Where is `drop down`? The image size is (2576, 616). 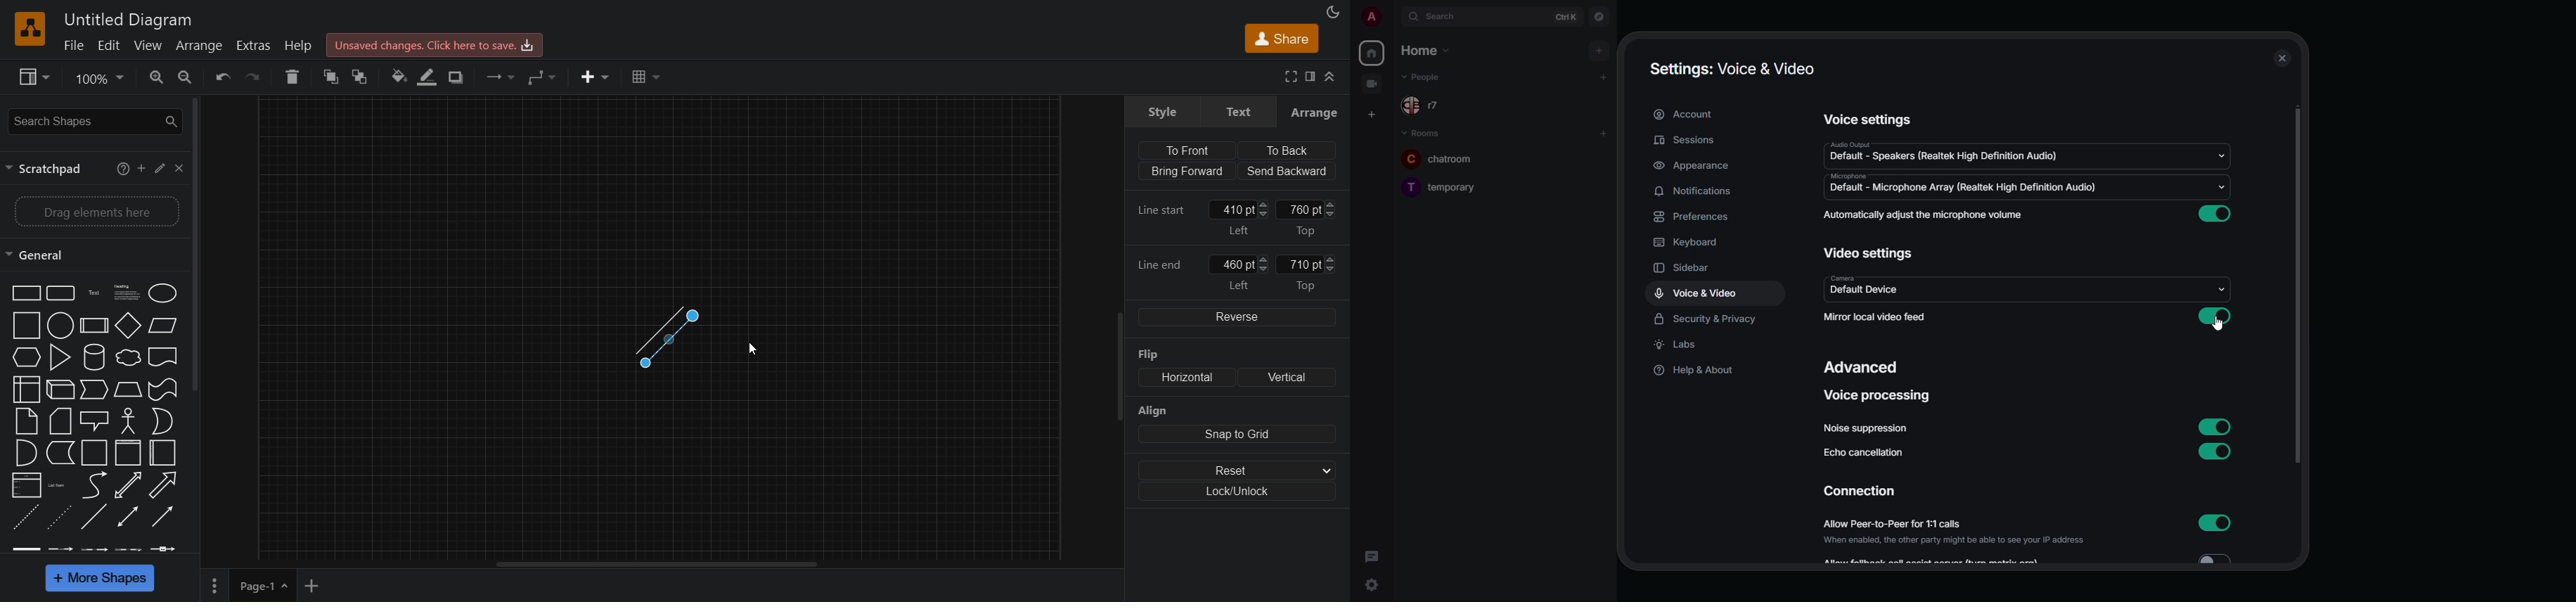
drop down is located at coordinates (2221, 187).